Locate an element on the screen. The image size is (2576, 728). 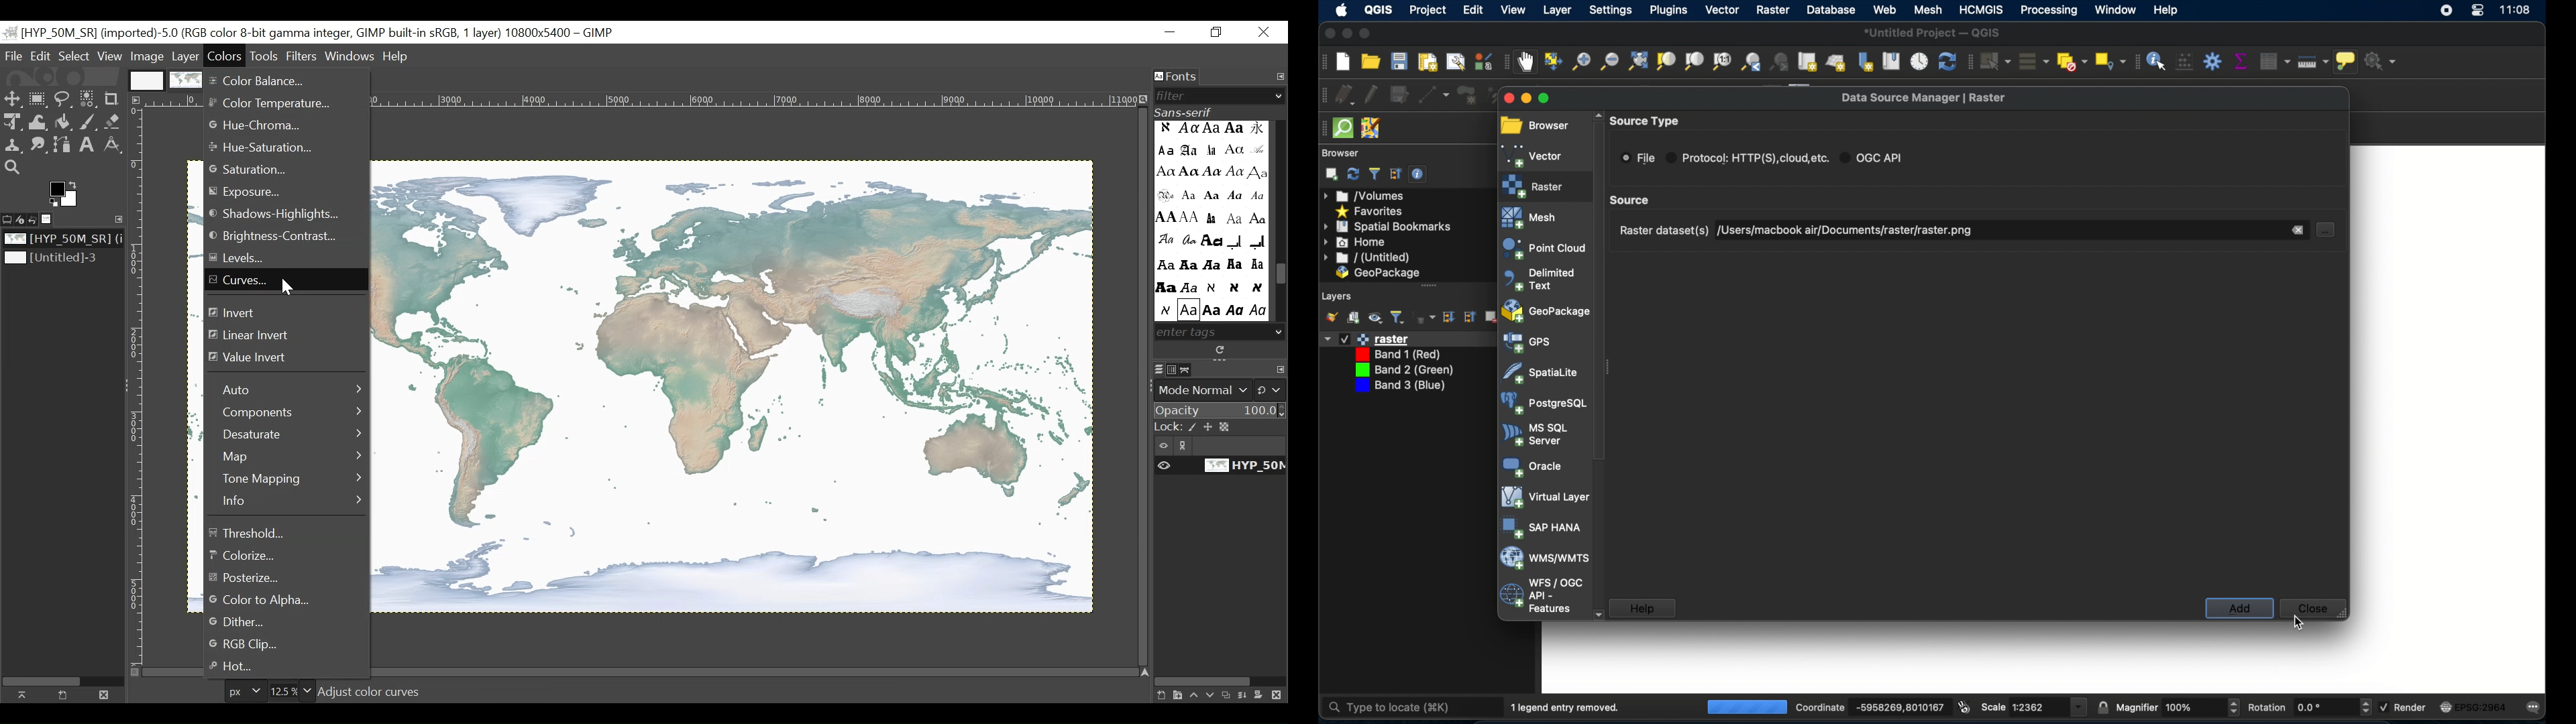
maximize is located at coordinates (1545, 99).